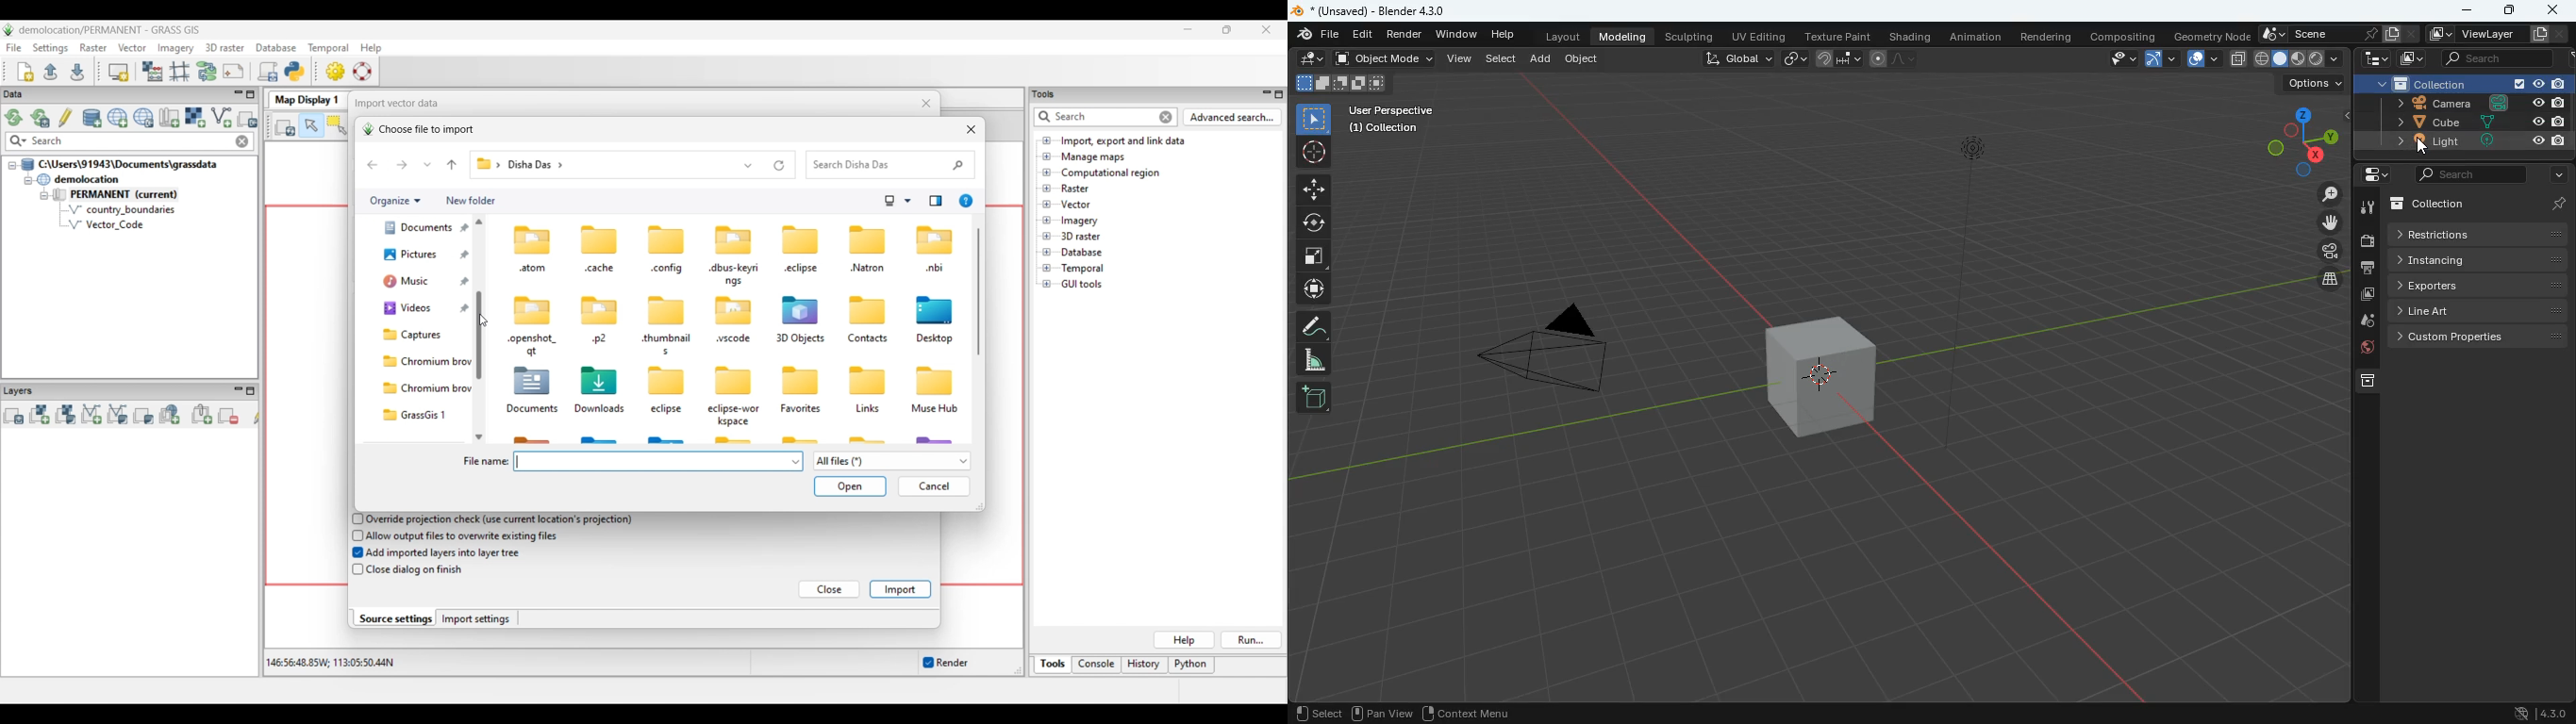  Describe the element at coordinates (1456, 34) in the screenshot. I see `window` at that location.